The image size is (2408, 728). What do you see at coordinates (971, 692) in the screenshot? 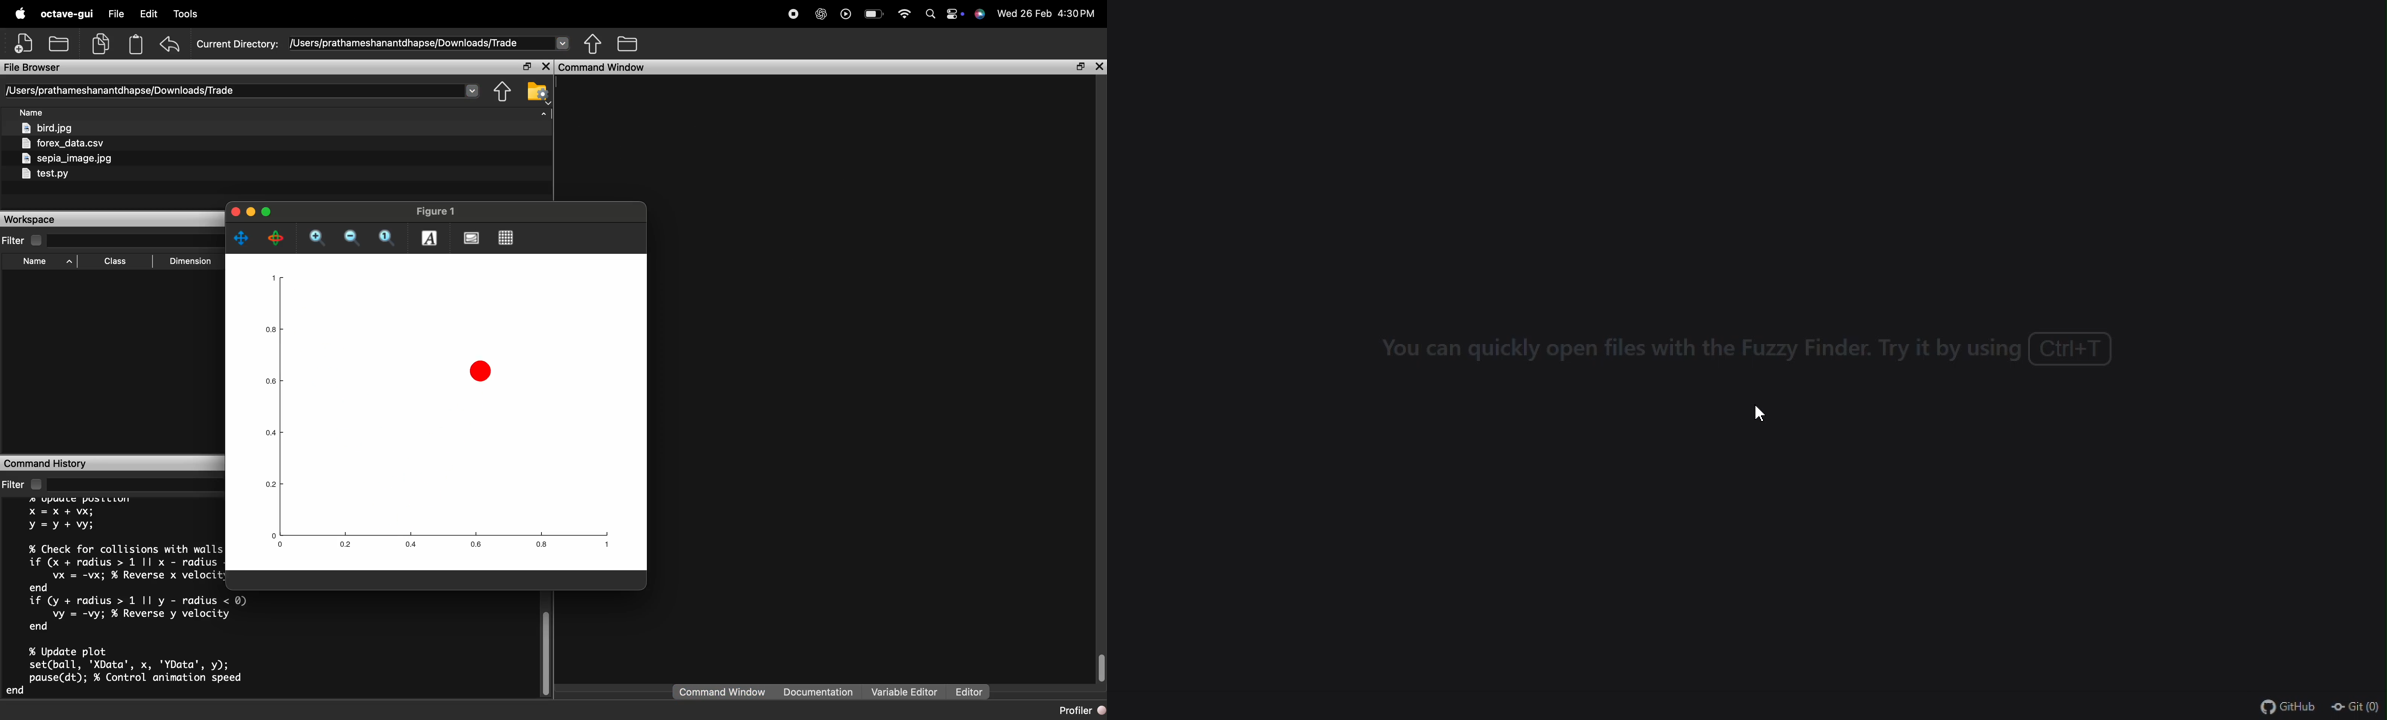
I see `Editor` at bounding box center [971, 692].